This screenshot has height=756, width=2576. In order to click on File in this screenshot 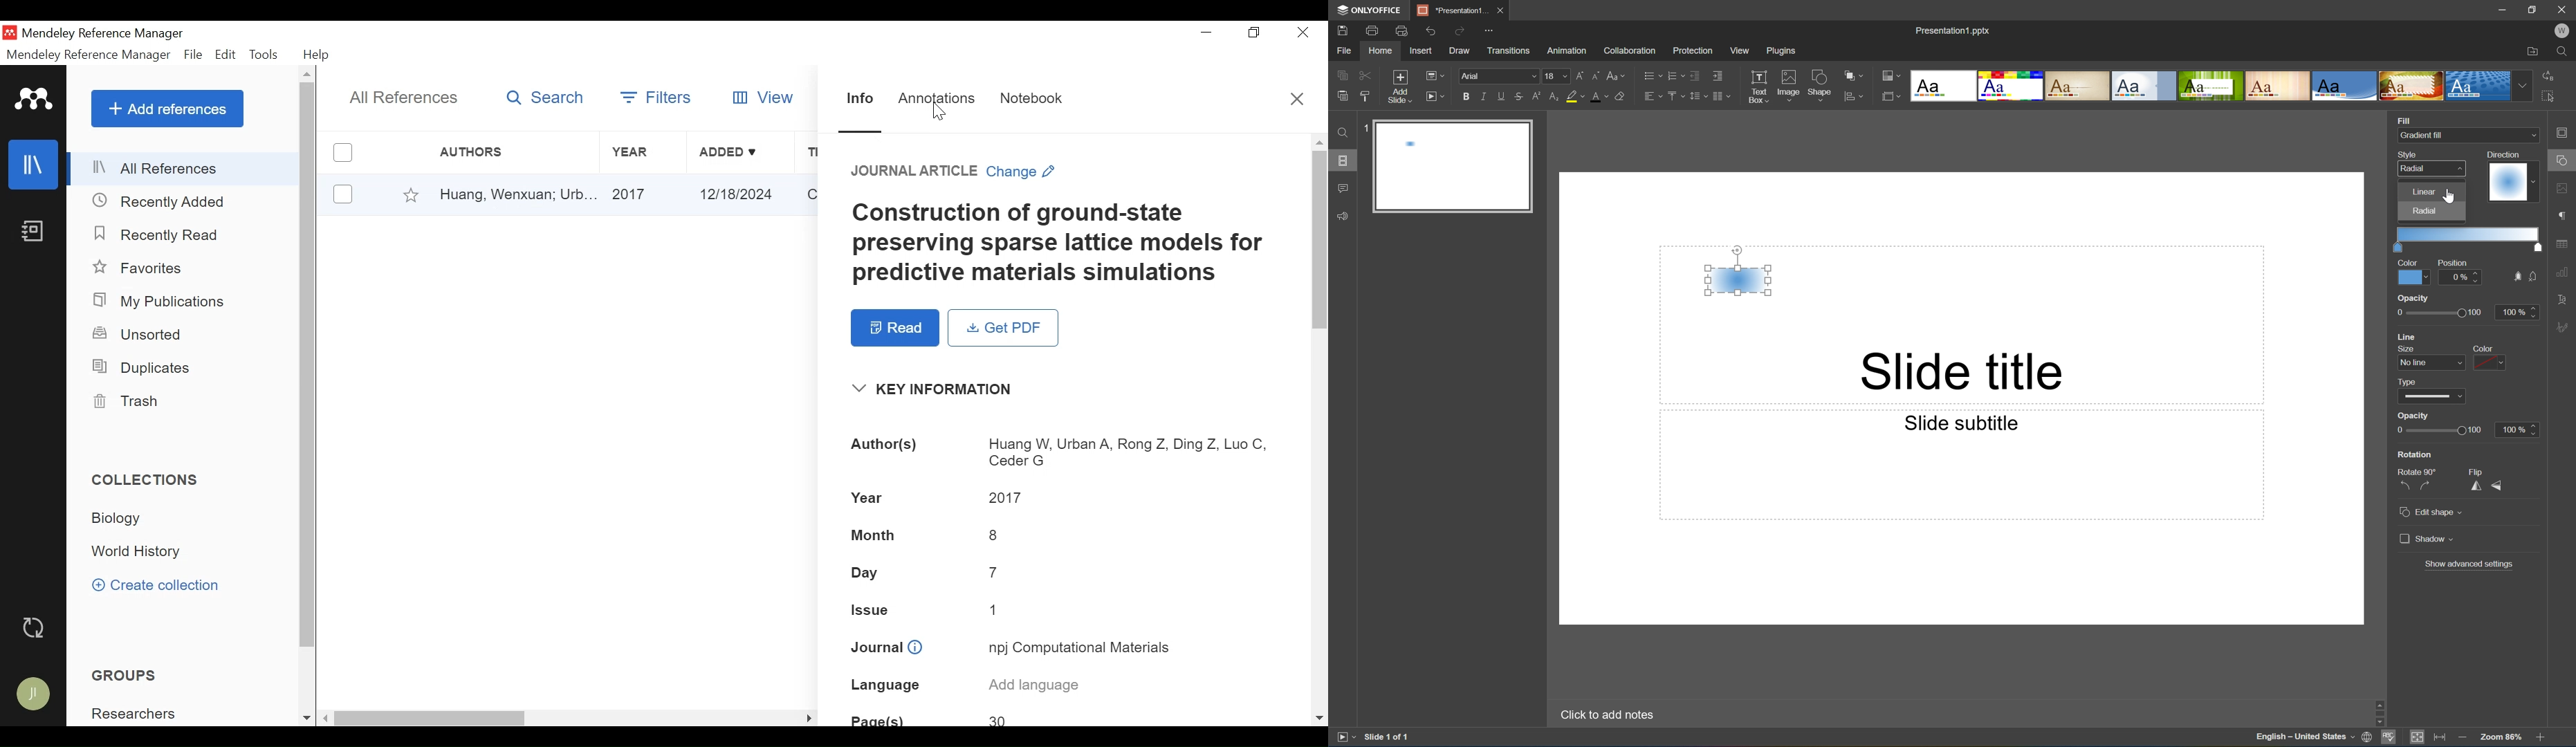, I will do `click(1344, 50)`.